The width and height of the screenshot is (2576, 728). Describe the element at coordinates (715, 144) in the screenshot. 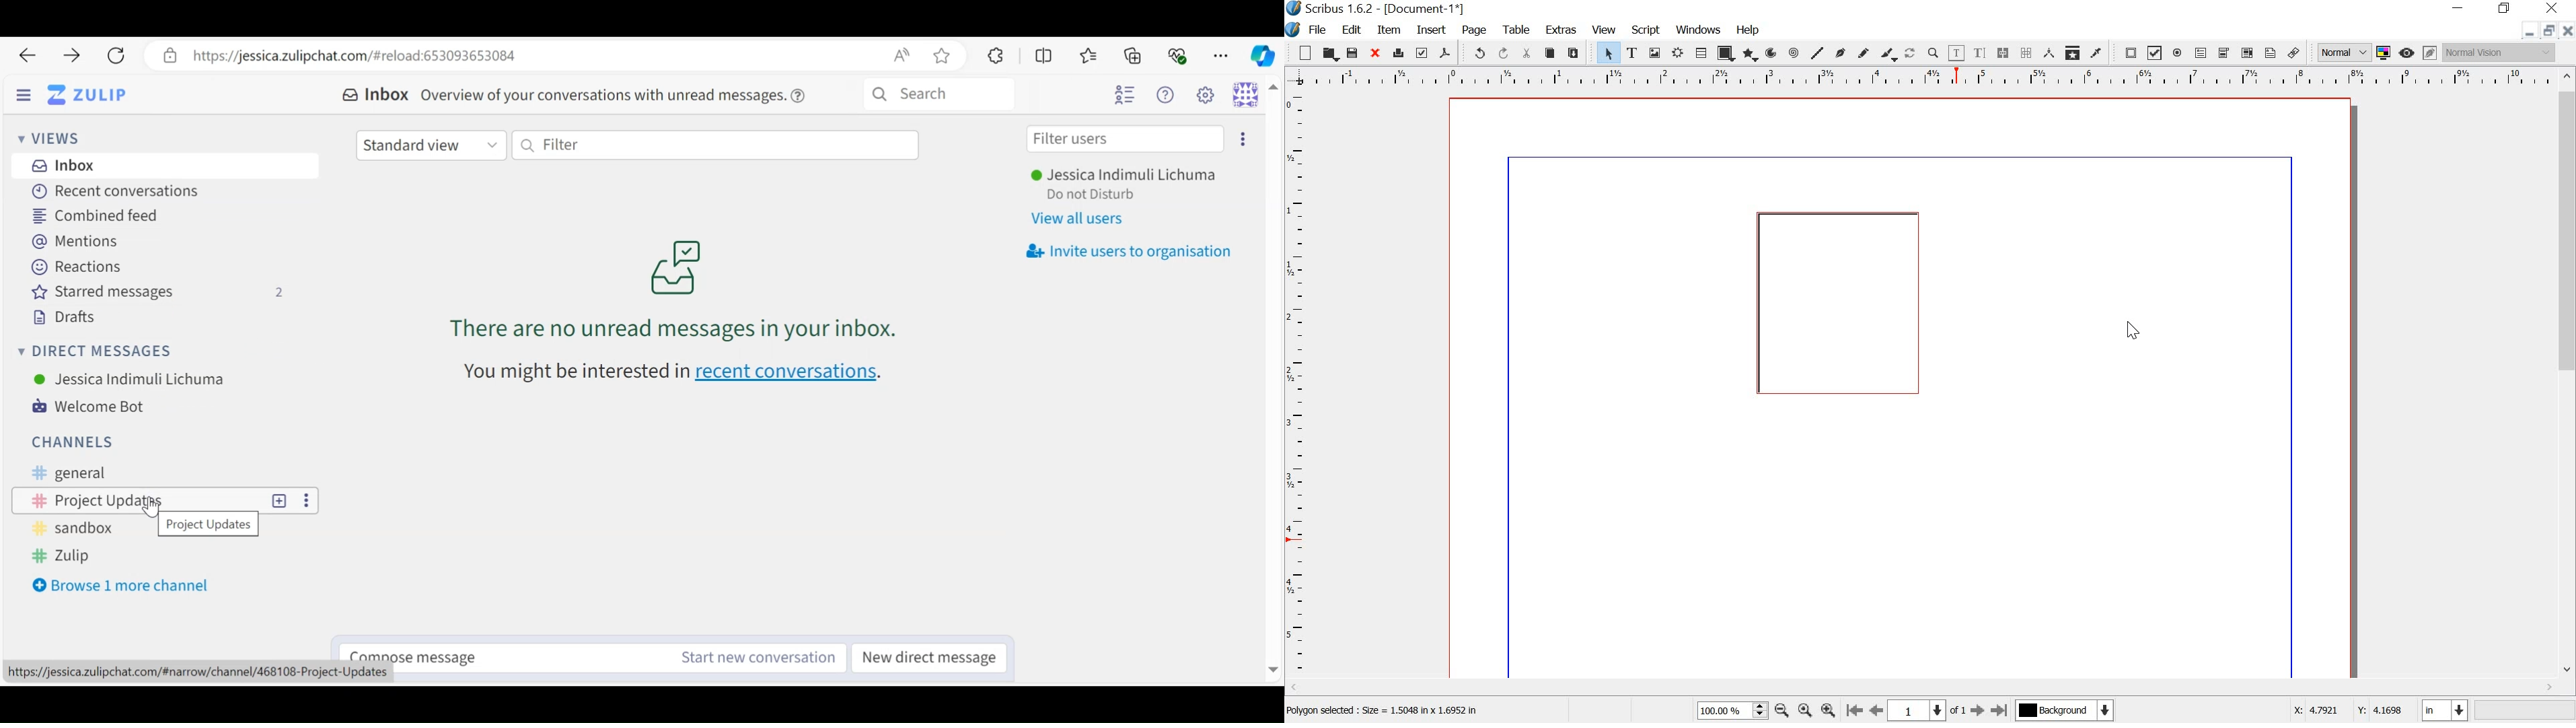

I see `Filter` at that location.